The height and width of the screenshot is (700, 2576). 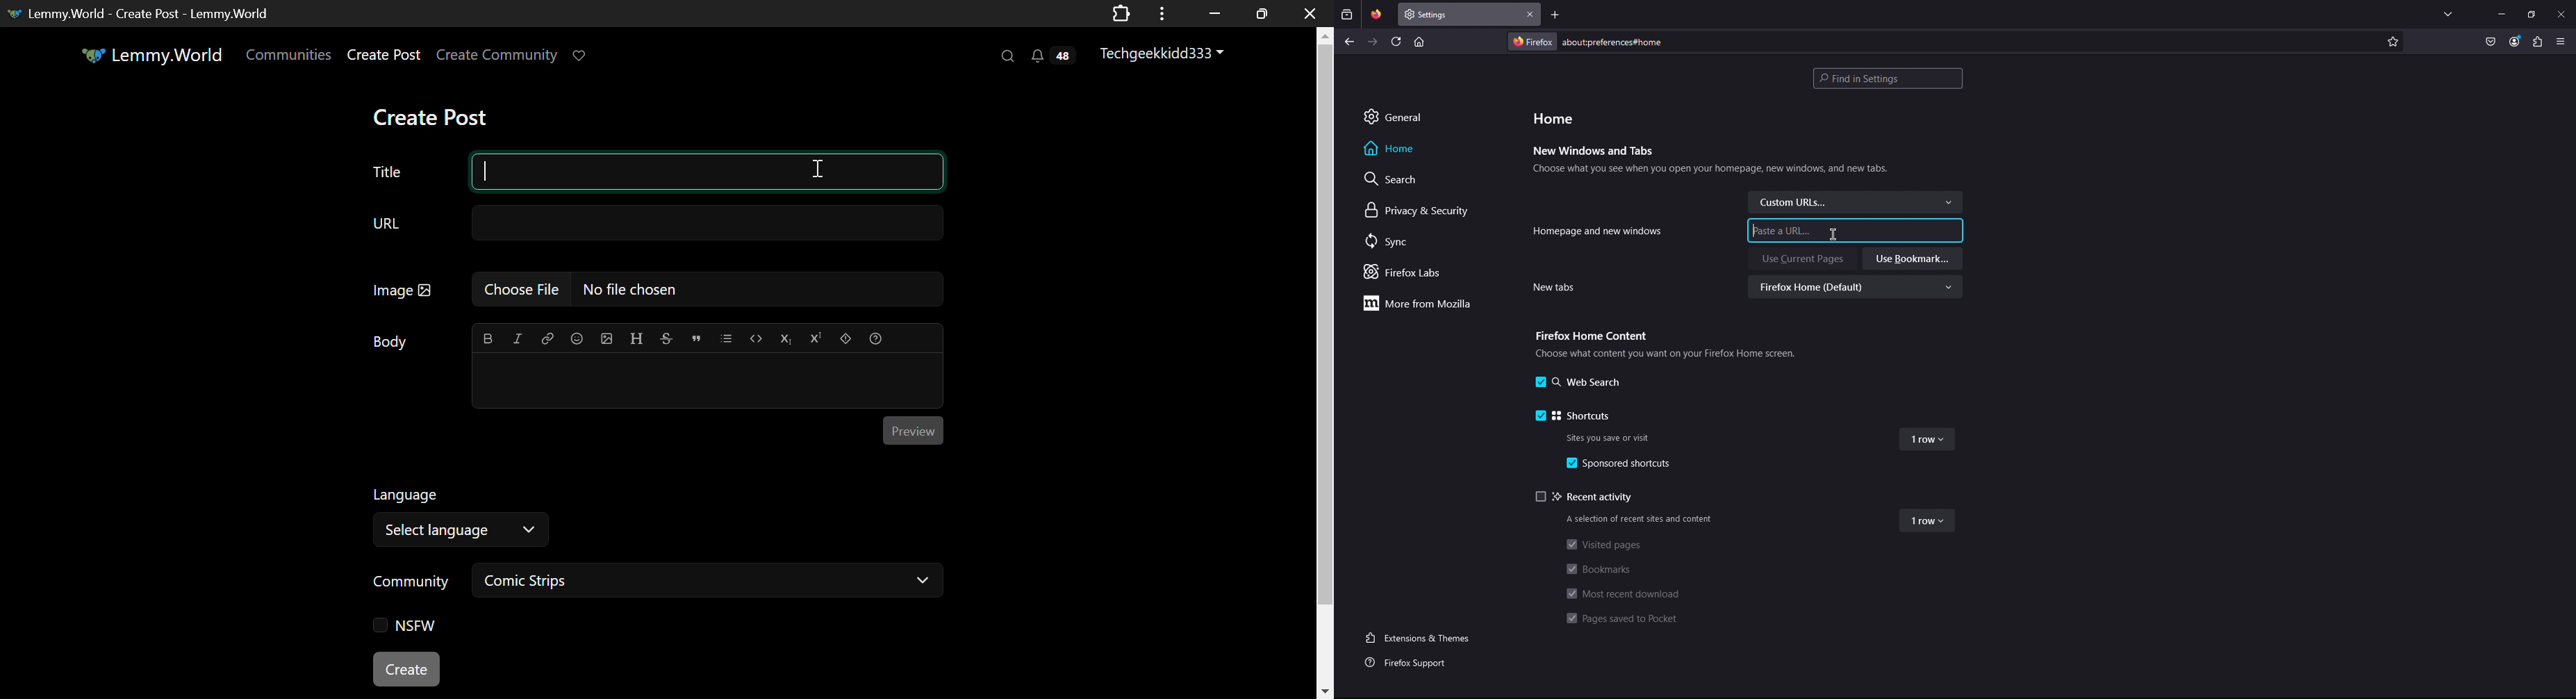 What do you see at coordinates (1263, 13) in the screenshot?
I see `Minimize Window` at bounding box center [1263, 13].